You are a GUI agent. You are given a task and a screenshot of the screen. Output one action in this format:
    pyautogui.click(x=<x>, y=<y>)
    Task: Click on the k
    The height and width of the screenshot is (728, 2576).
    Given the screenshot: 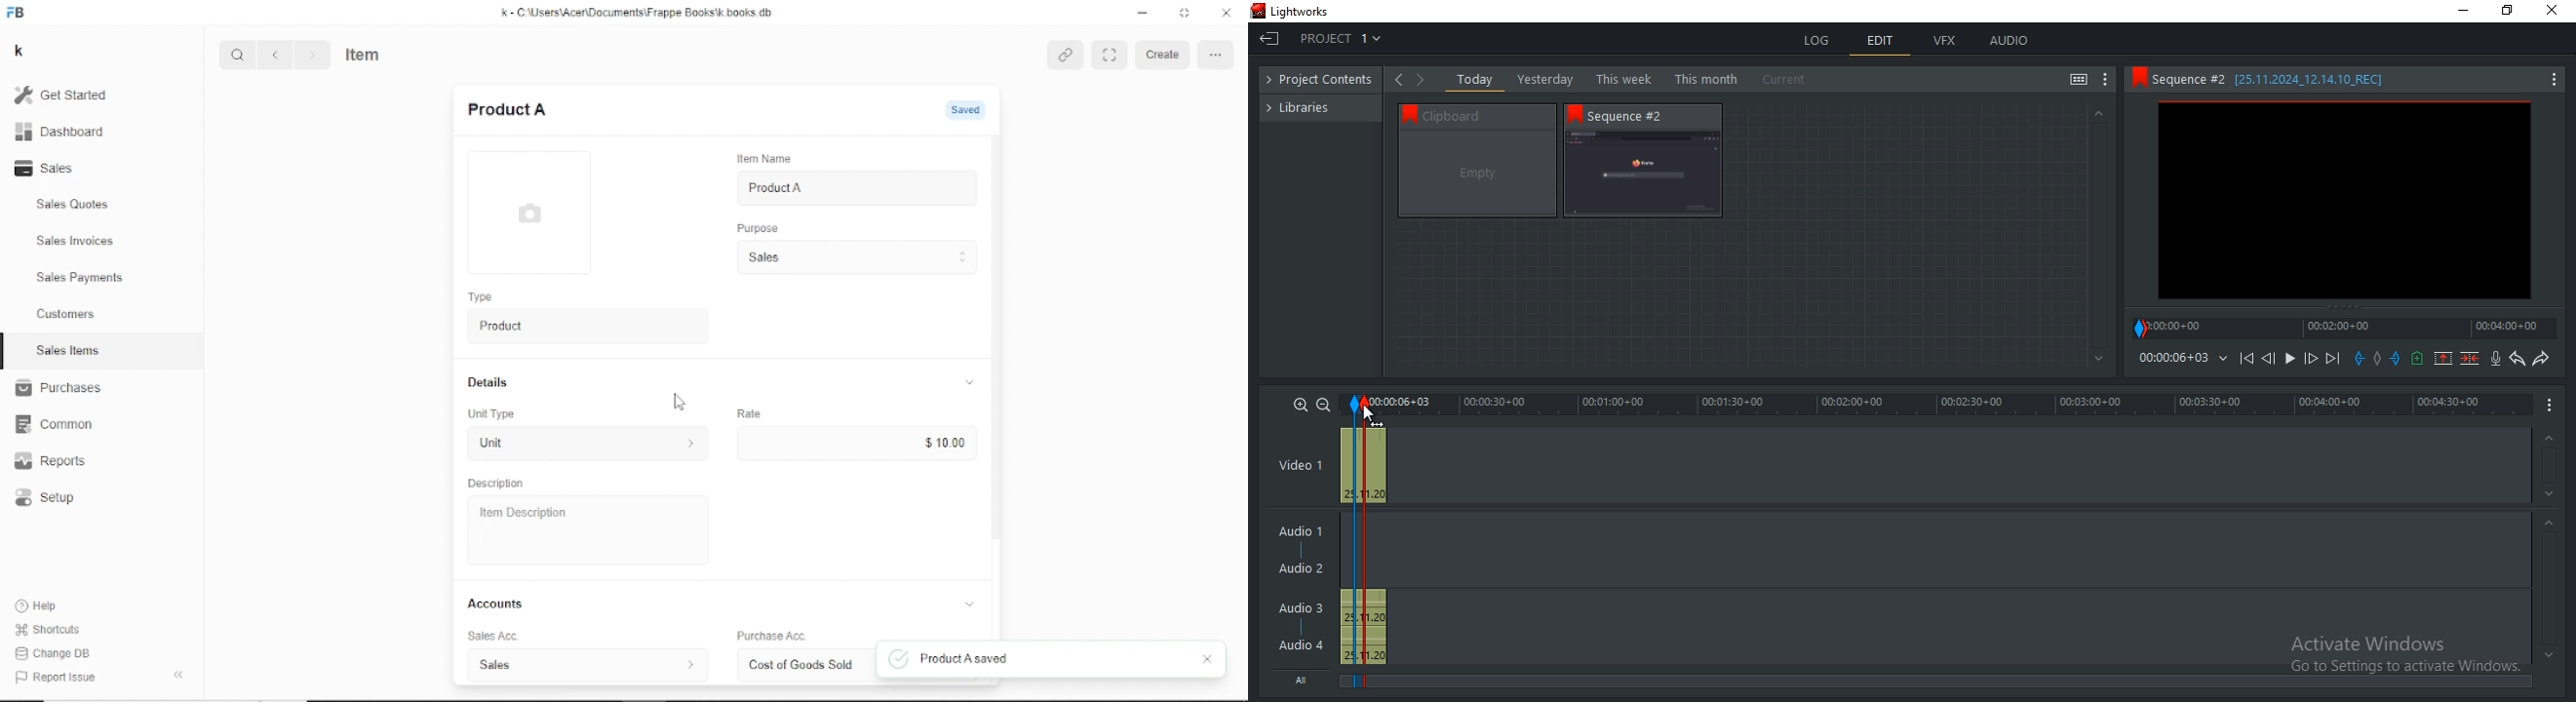 What is the action you would take?
    pyautogui.click(x=21, y=52)
    